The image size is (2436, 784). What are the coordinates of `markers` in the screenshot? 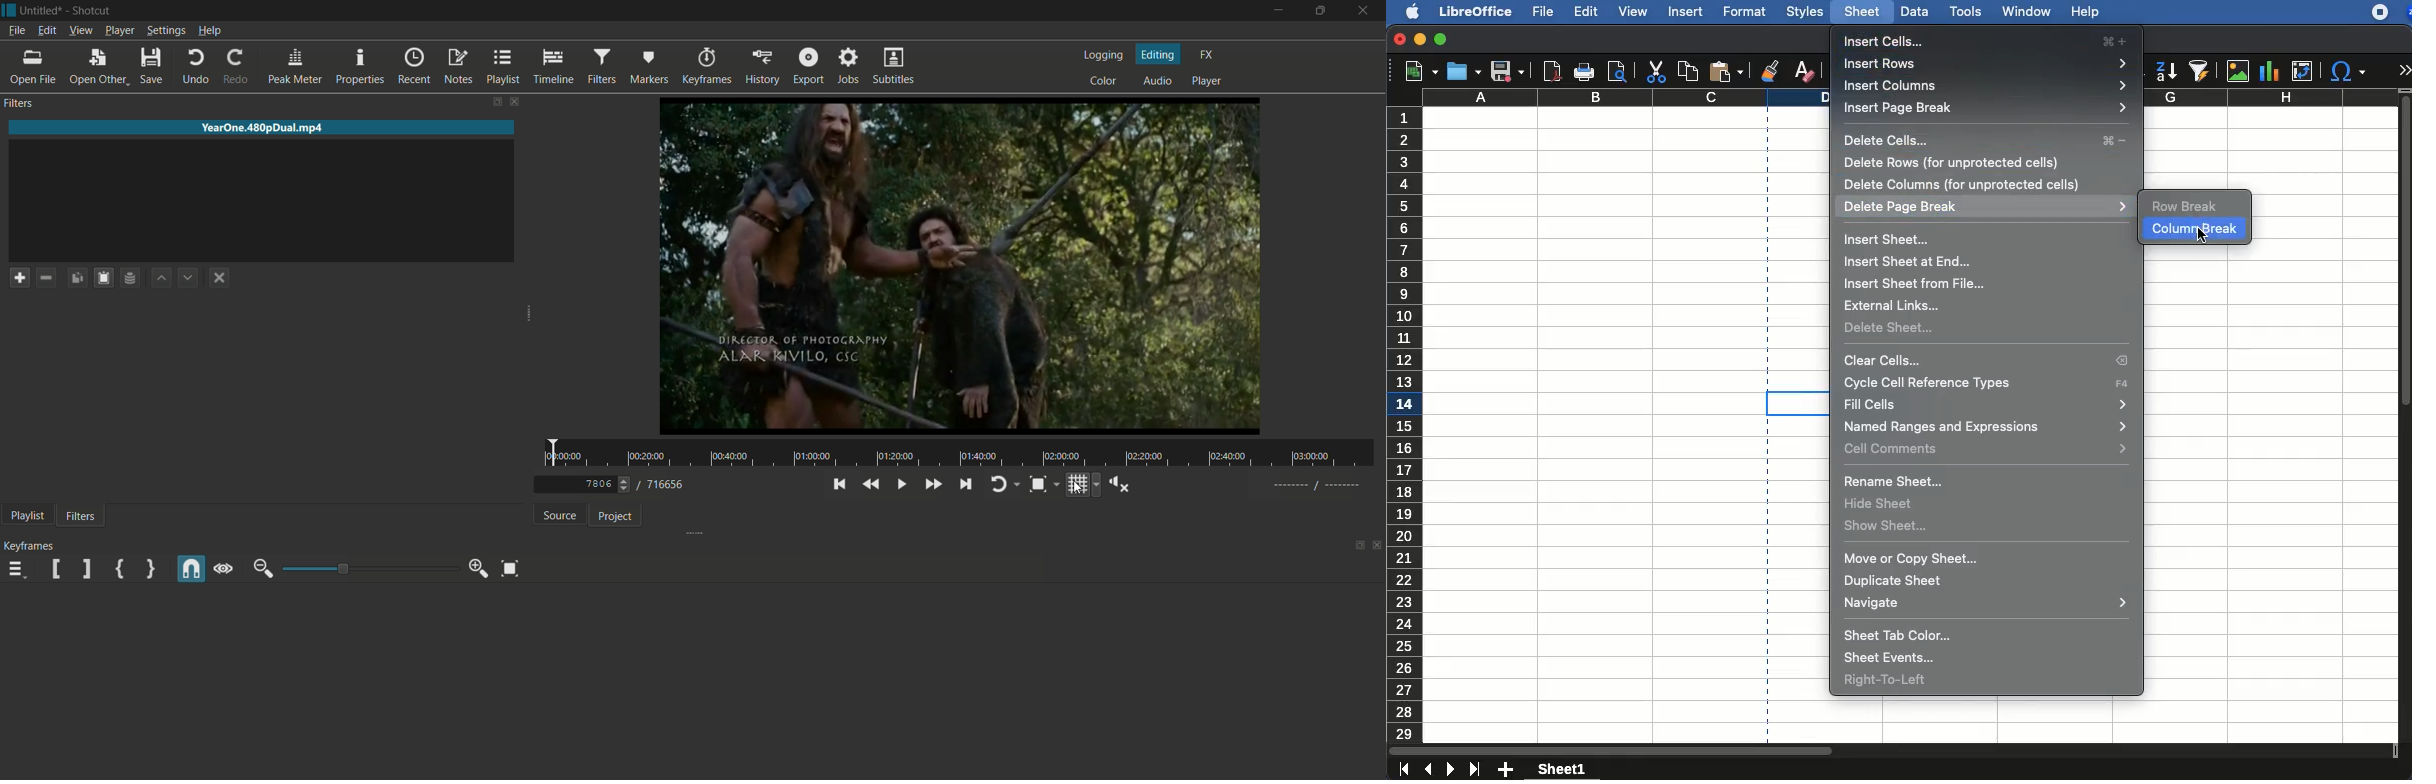 It's located at (650, 66).